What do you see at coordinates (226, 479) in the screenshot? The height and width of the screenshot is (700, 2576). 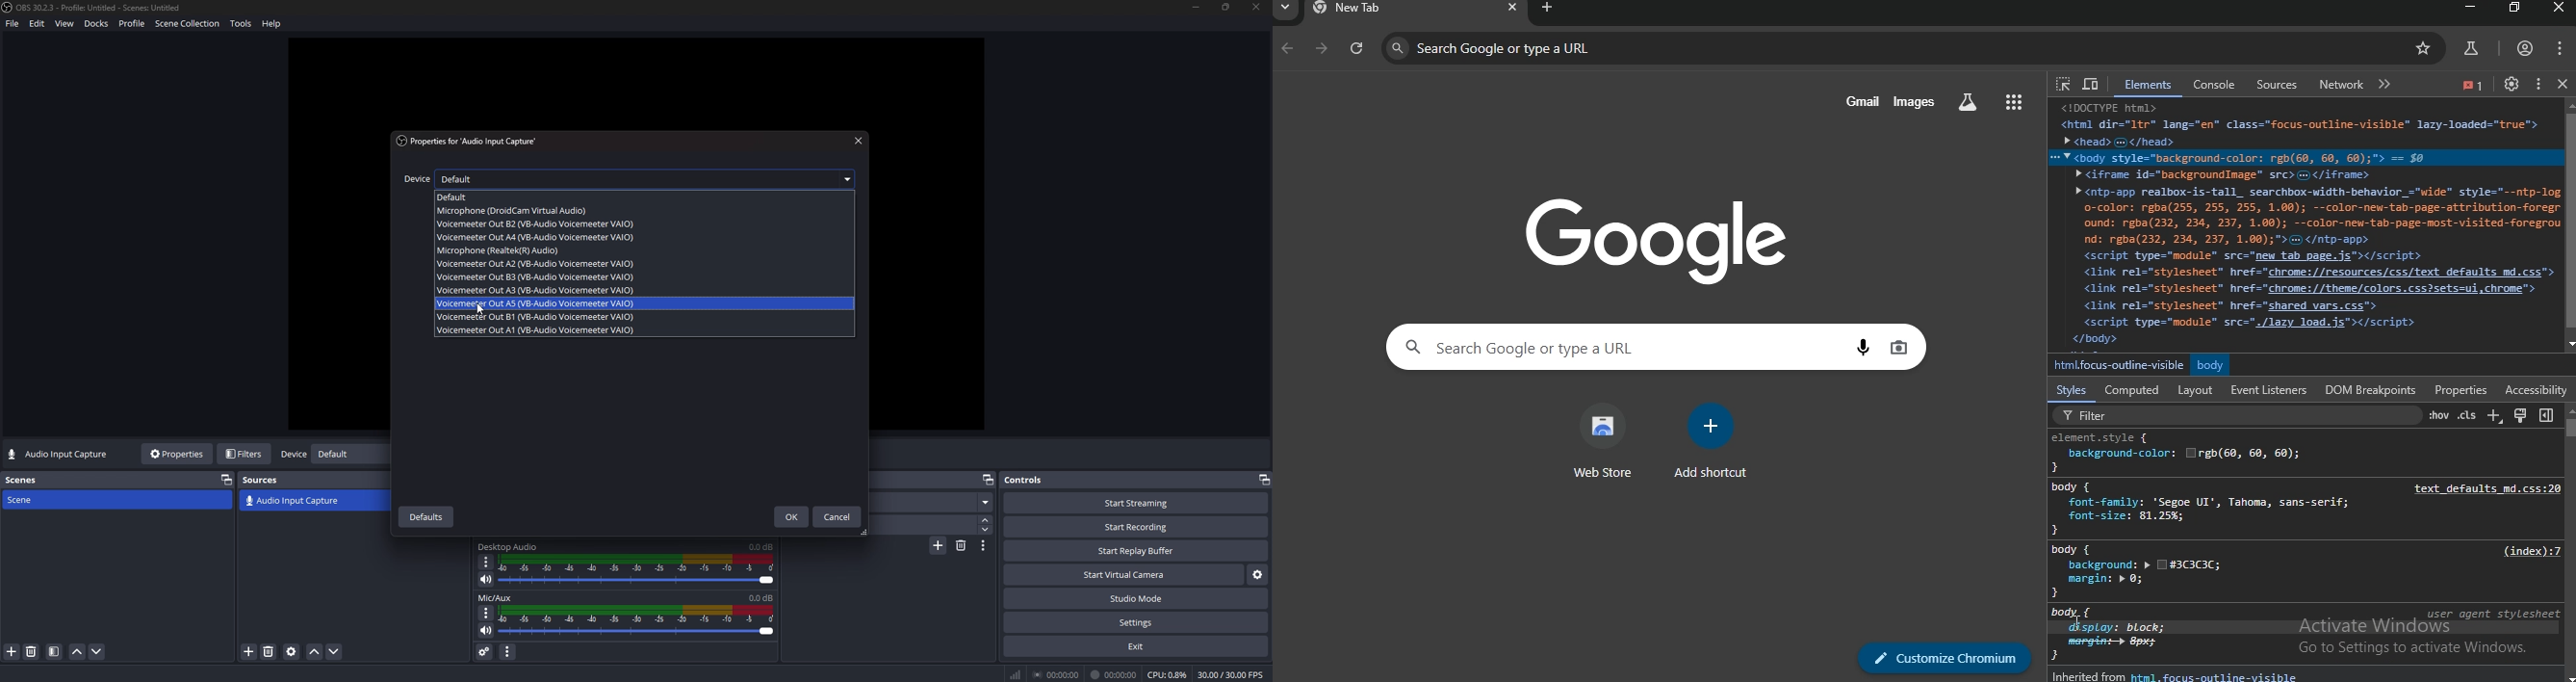 I see `pop out` at bounding box center [226, 479].